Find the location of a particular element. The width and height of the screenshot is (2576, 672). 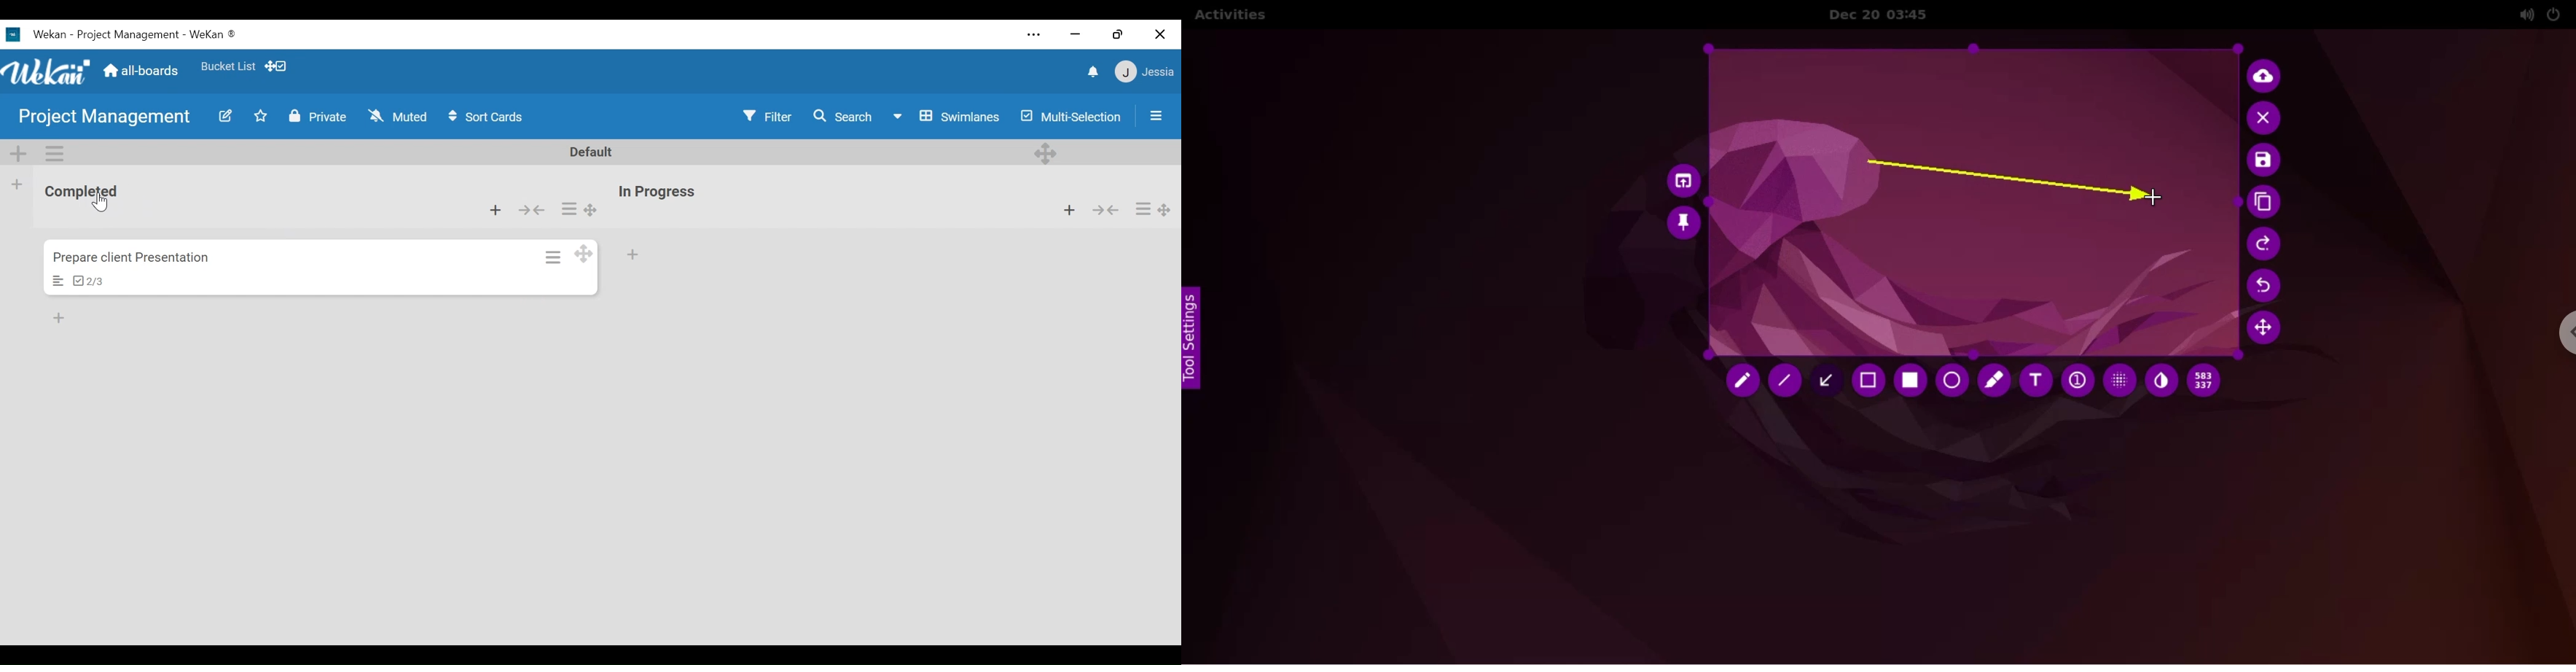

marker is located at coordinates (1993, 380).